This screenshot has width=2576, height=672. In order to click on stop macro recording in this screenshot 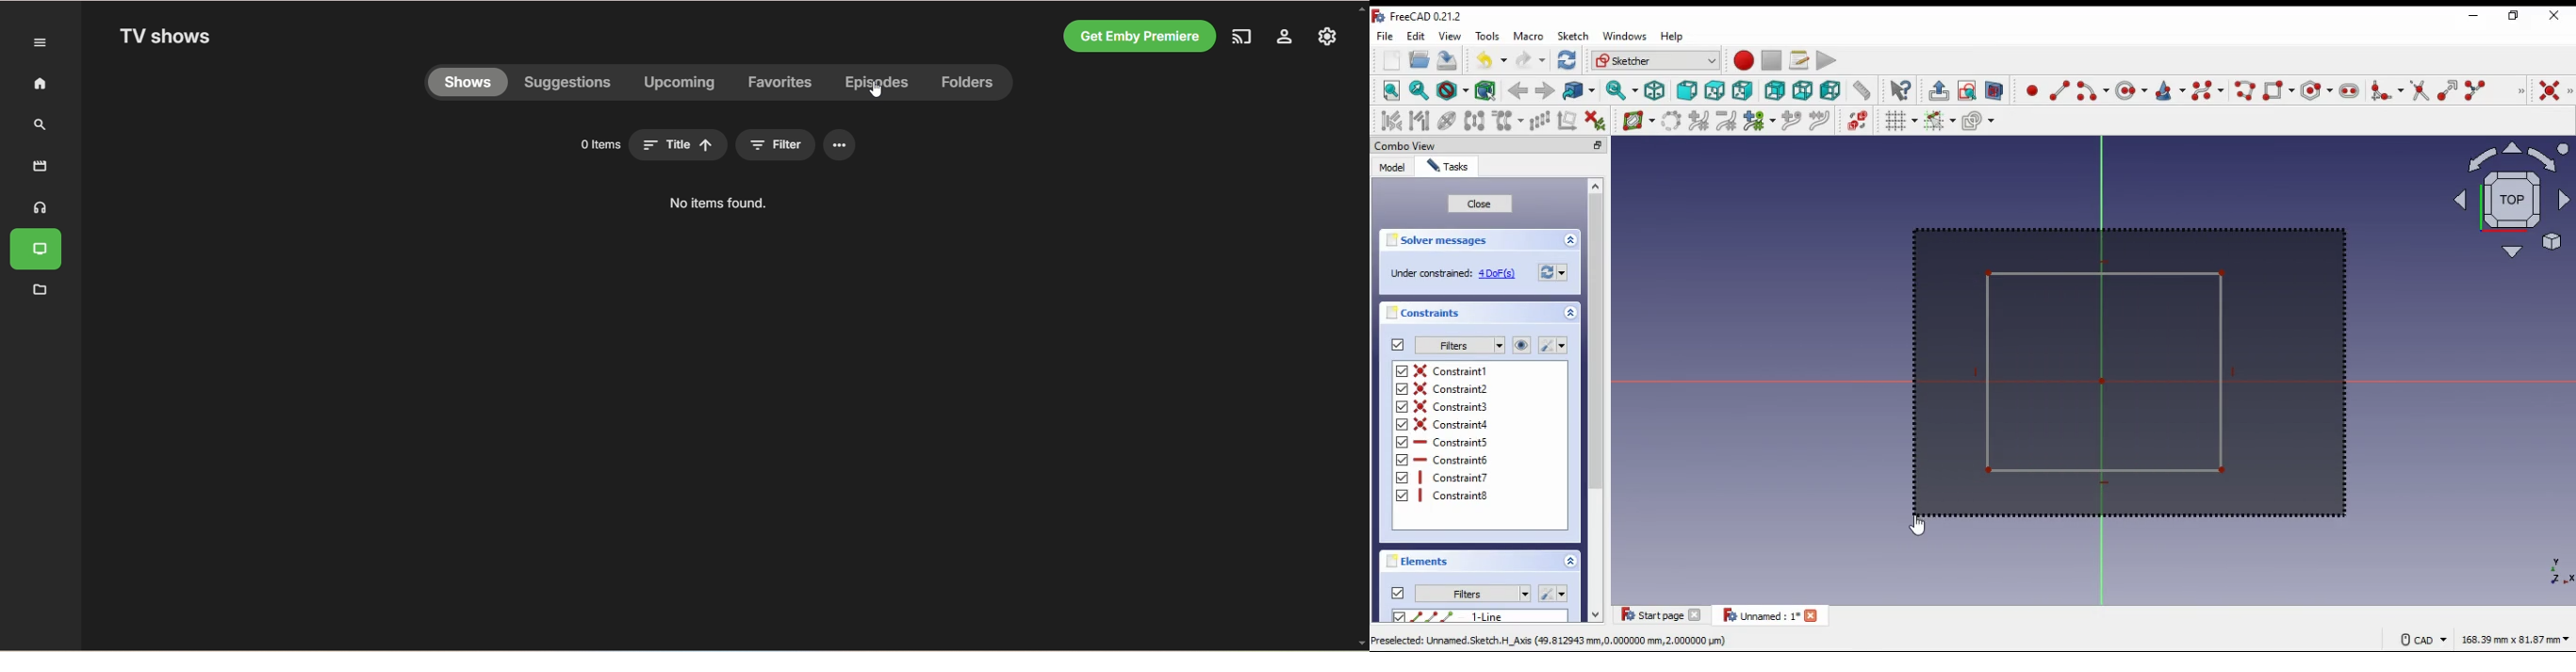, I will do `click(1771, 60)`.